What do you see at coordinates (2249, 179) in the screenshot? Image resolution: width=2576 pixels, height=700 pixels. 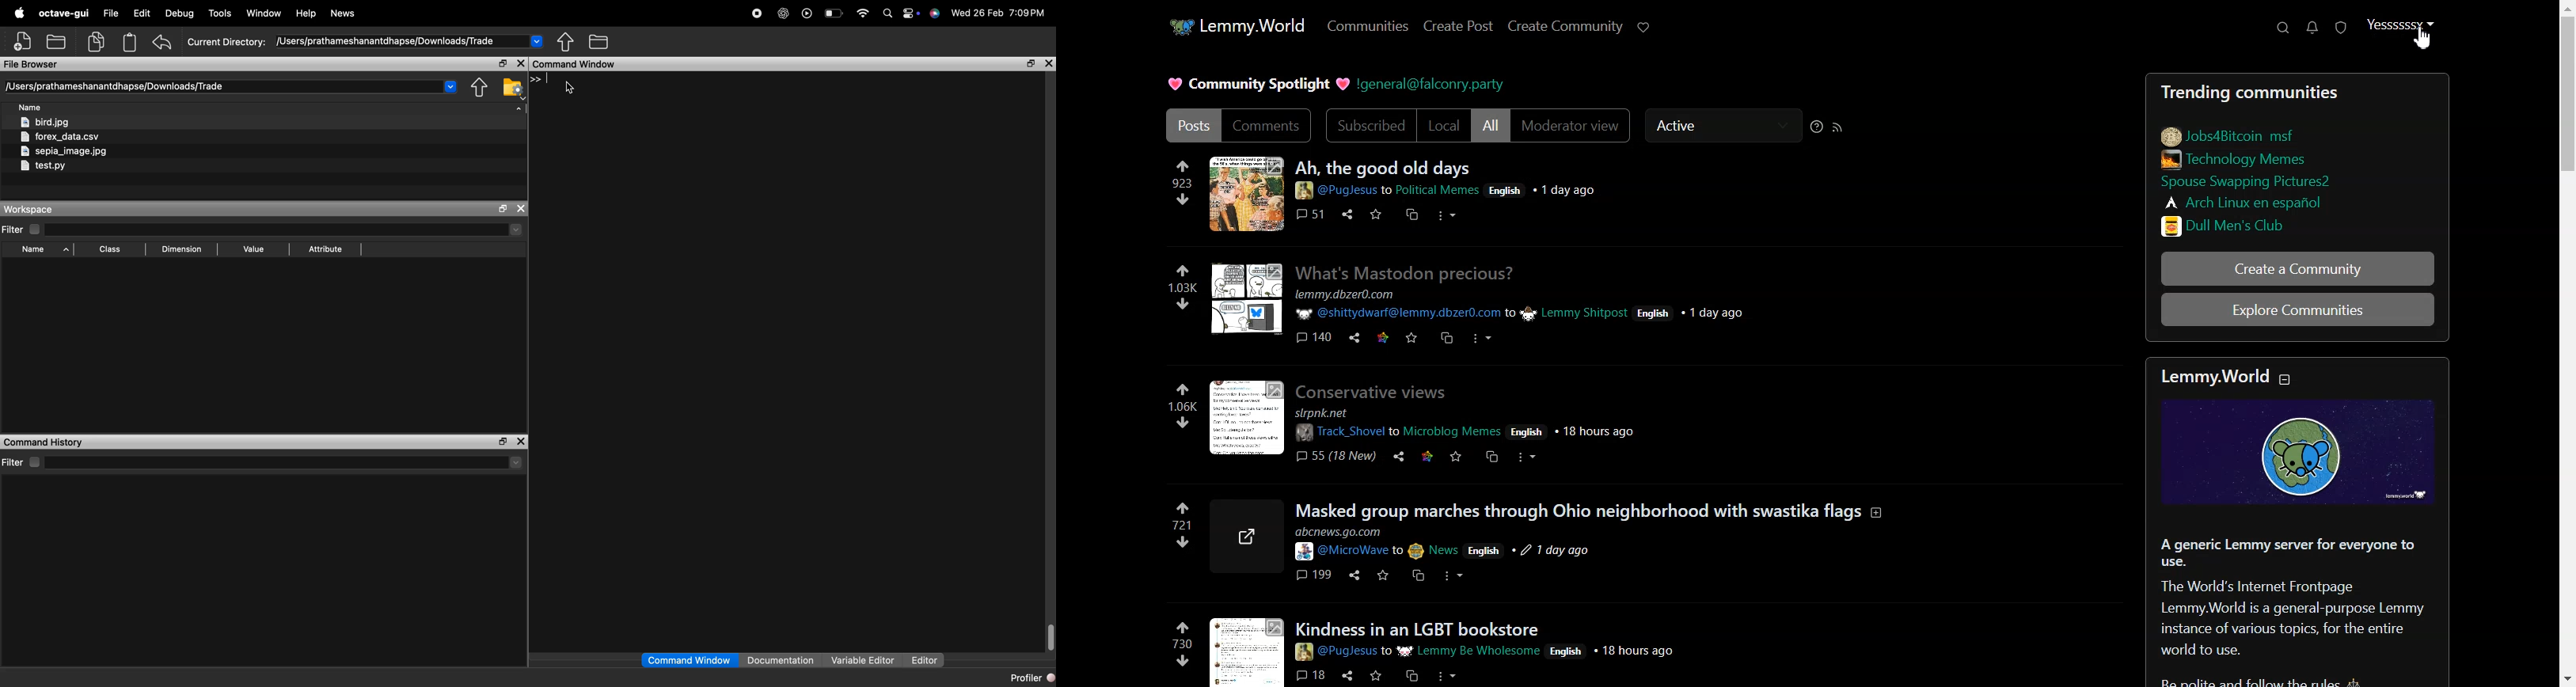 I see `link` at bounding box center [2249, 179].